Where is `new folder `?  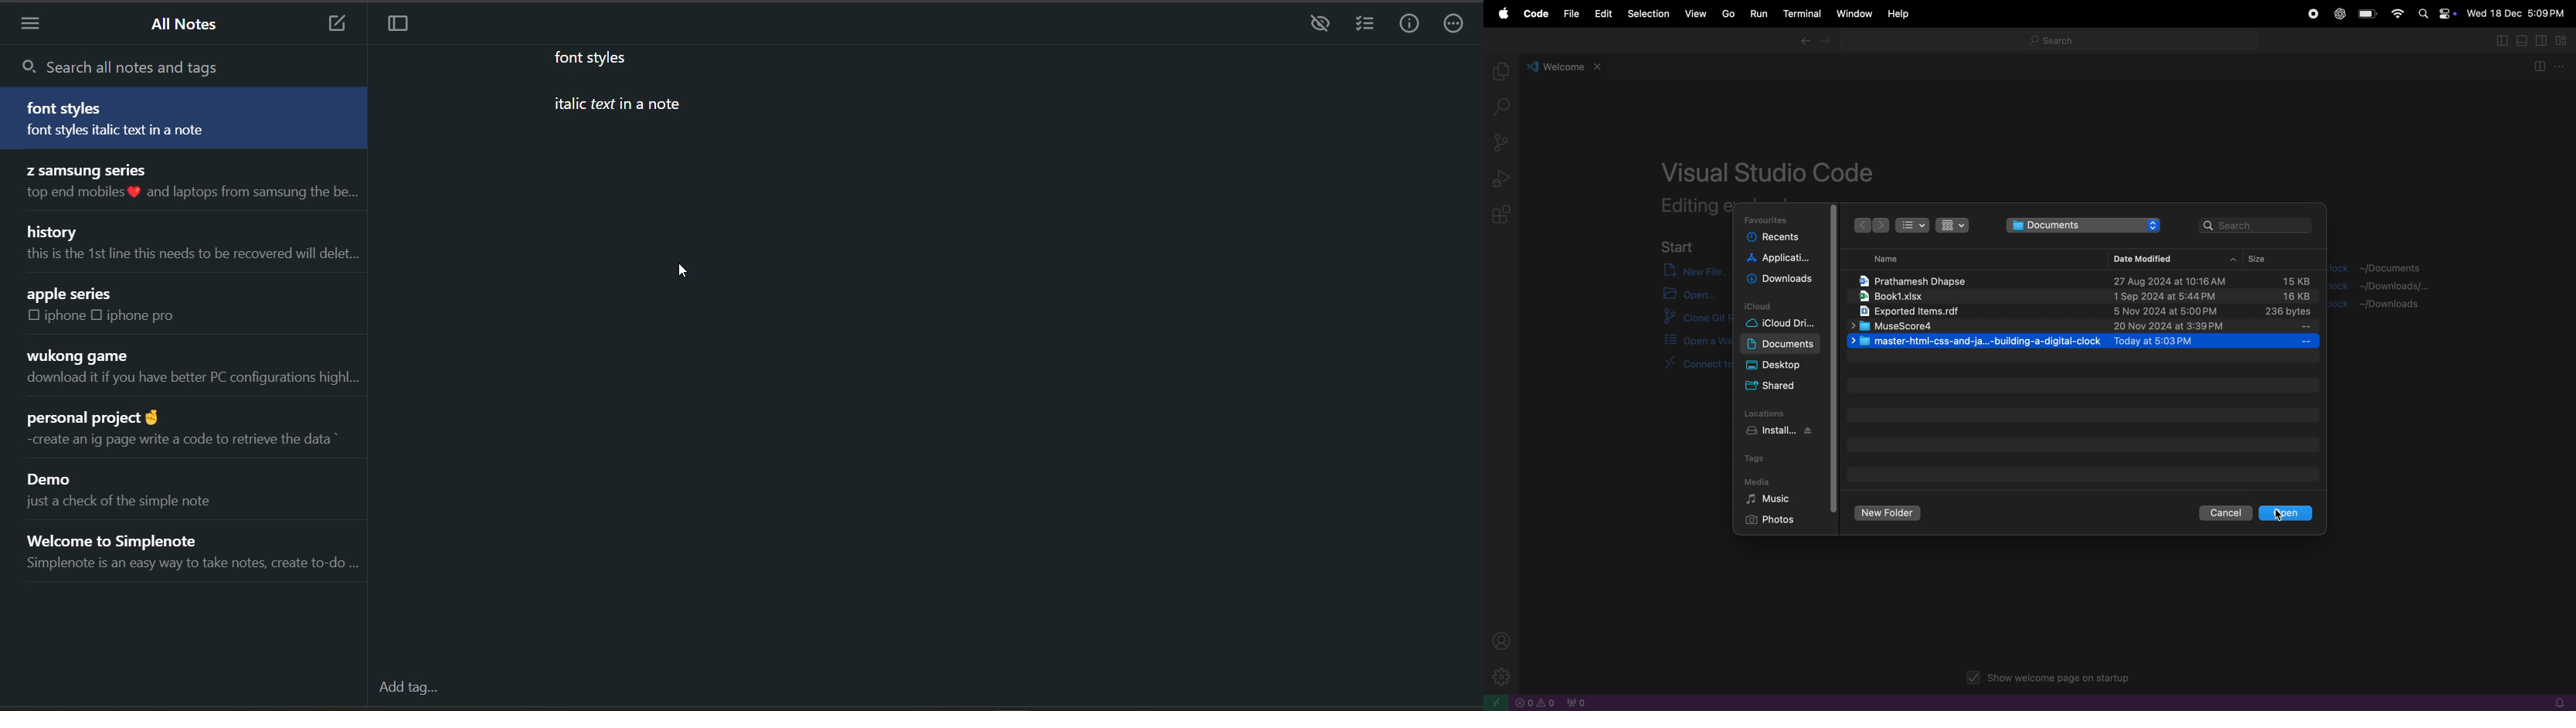
new folder  is located at coordinates (1889, 514).